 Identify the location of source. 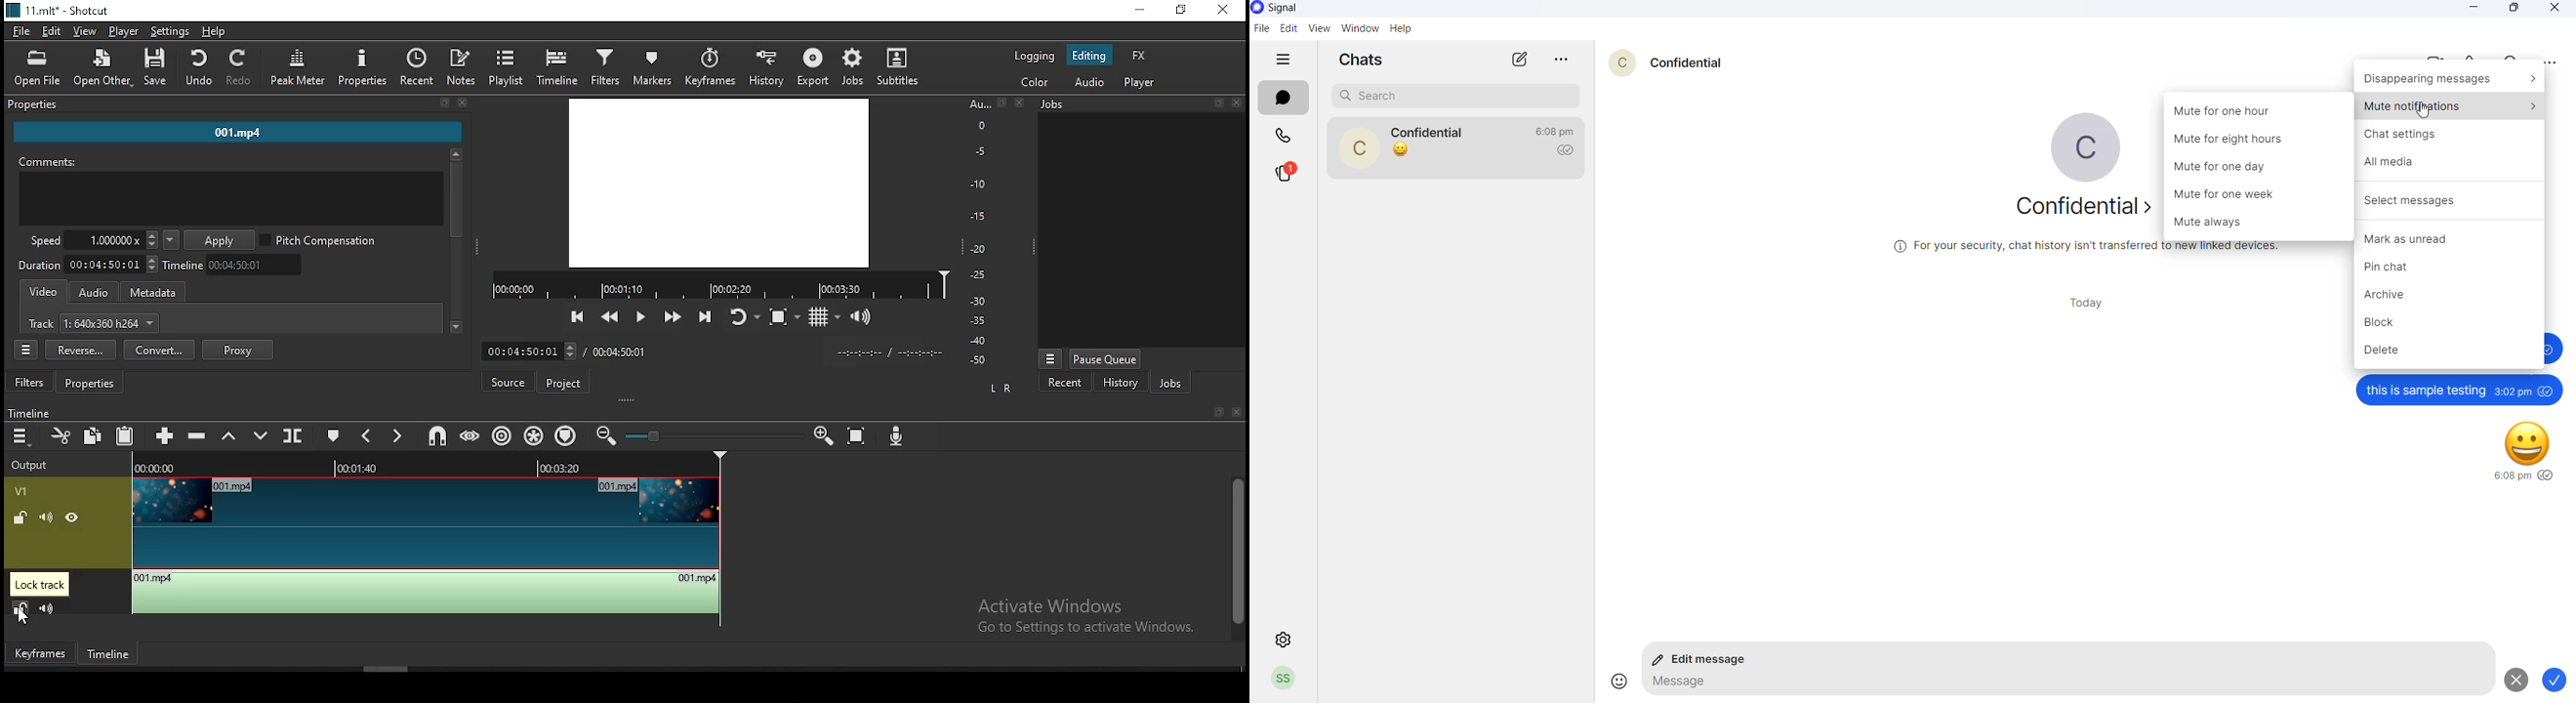
(509, 383).